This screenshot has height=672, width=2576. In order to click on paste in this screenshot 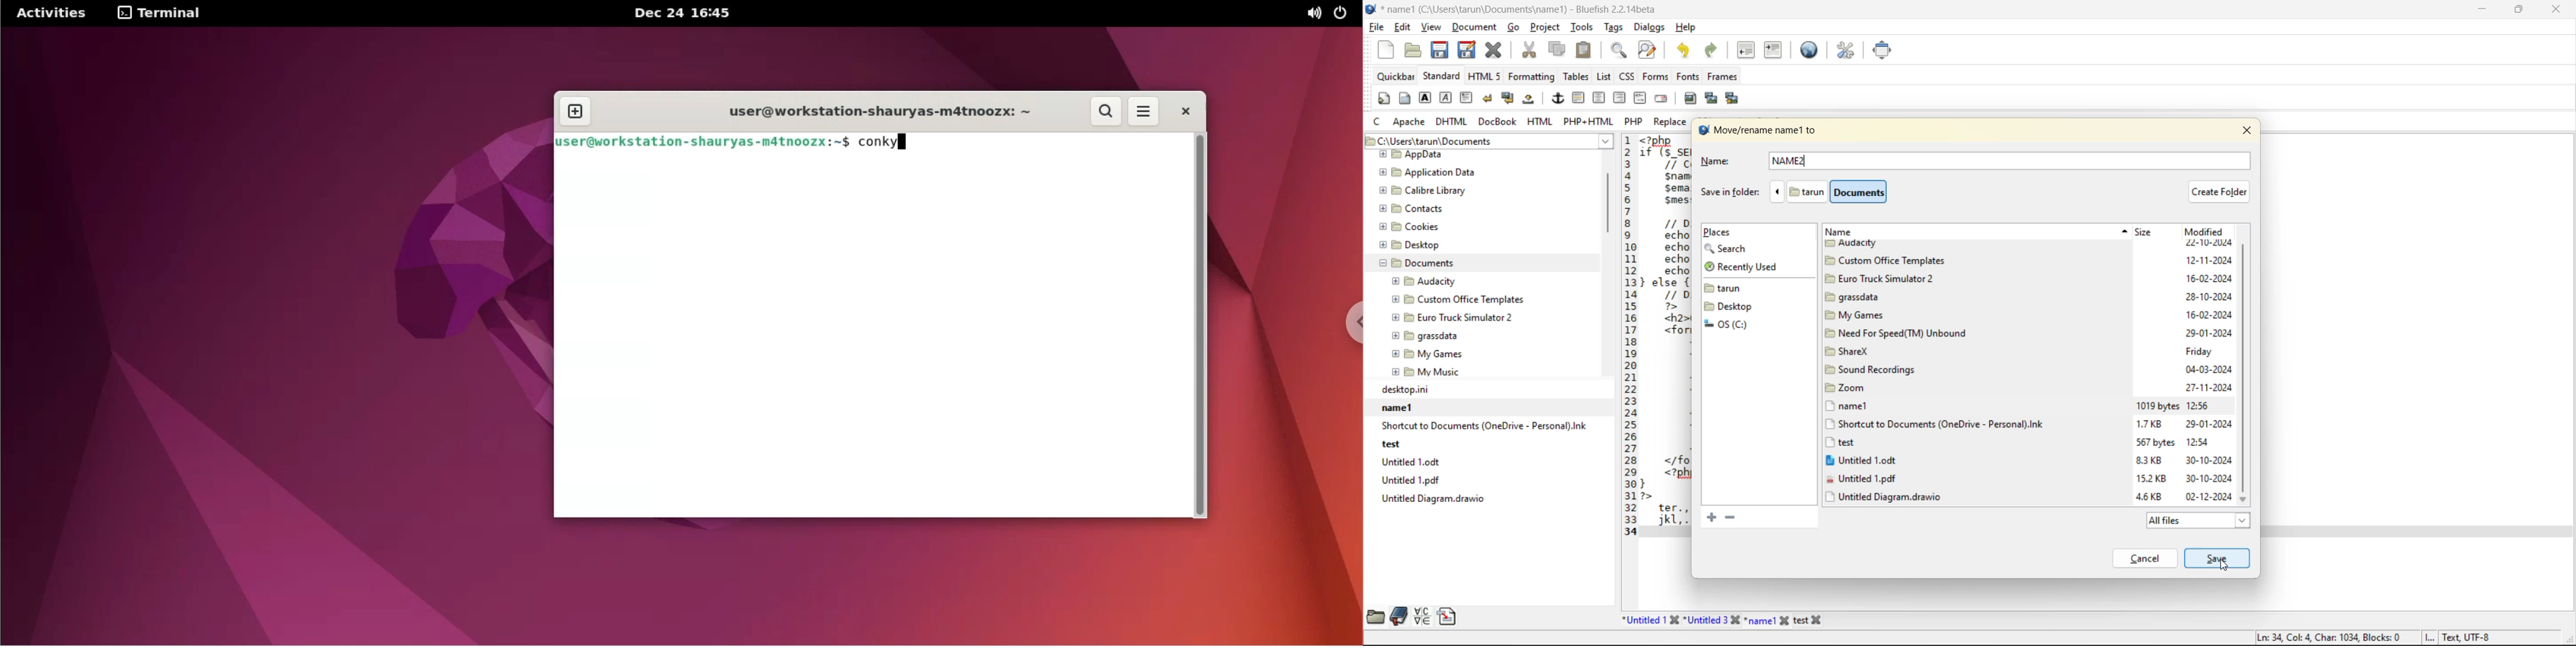, I will do `click(1587, 51)`.